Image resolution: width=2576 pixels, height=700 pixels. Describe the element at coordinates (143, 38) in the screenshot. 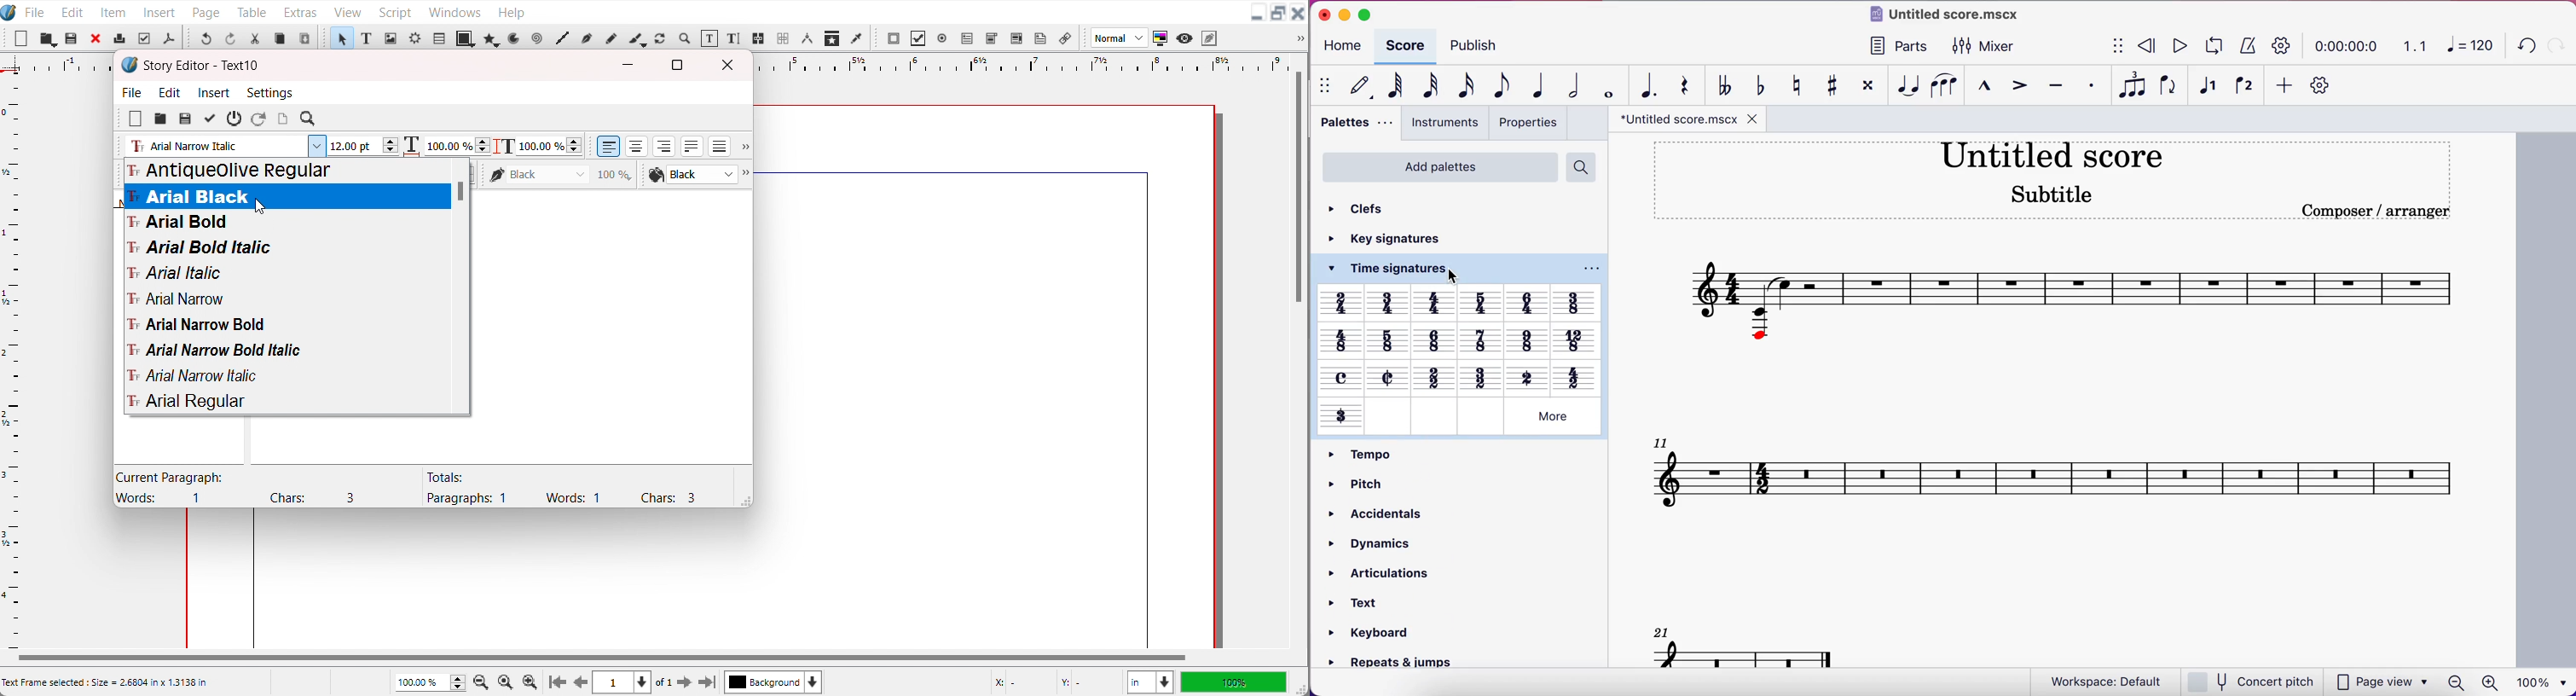

I see `Preflight verifier` at that location.